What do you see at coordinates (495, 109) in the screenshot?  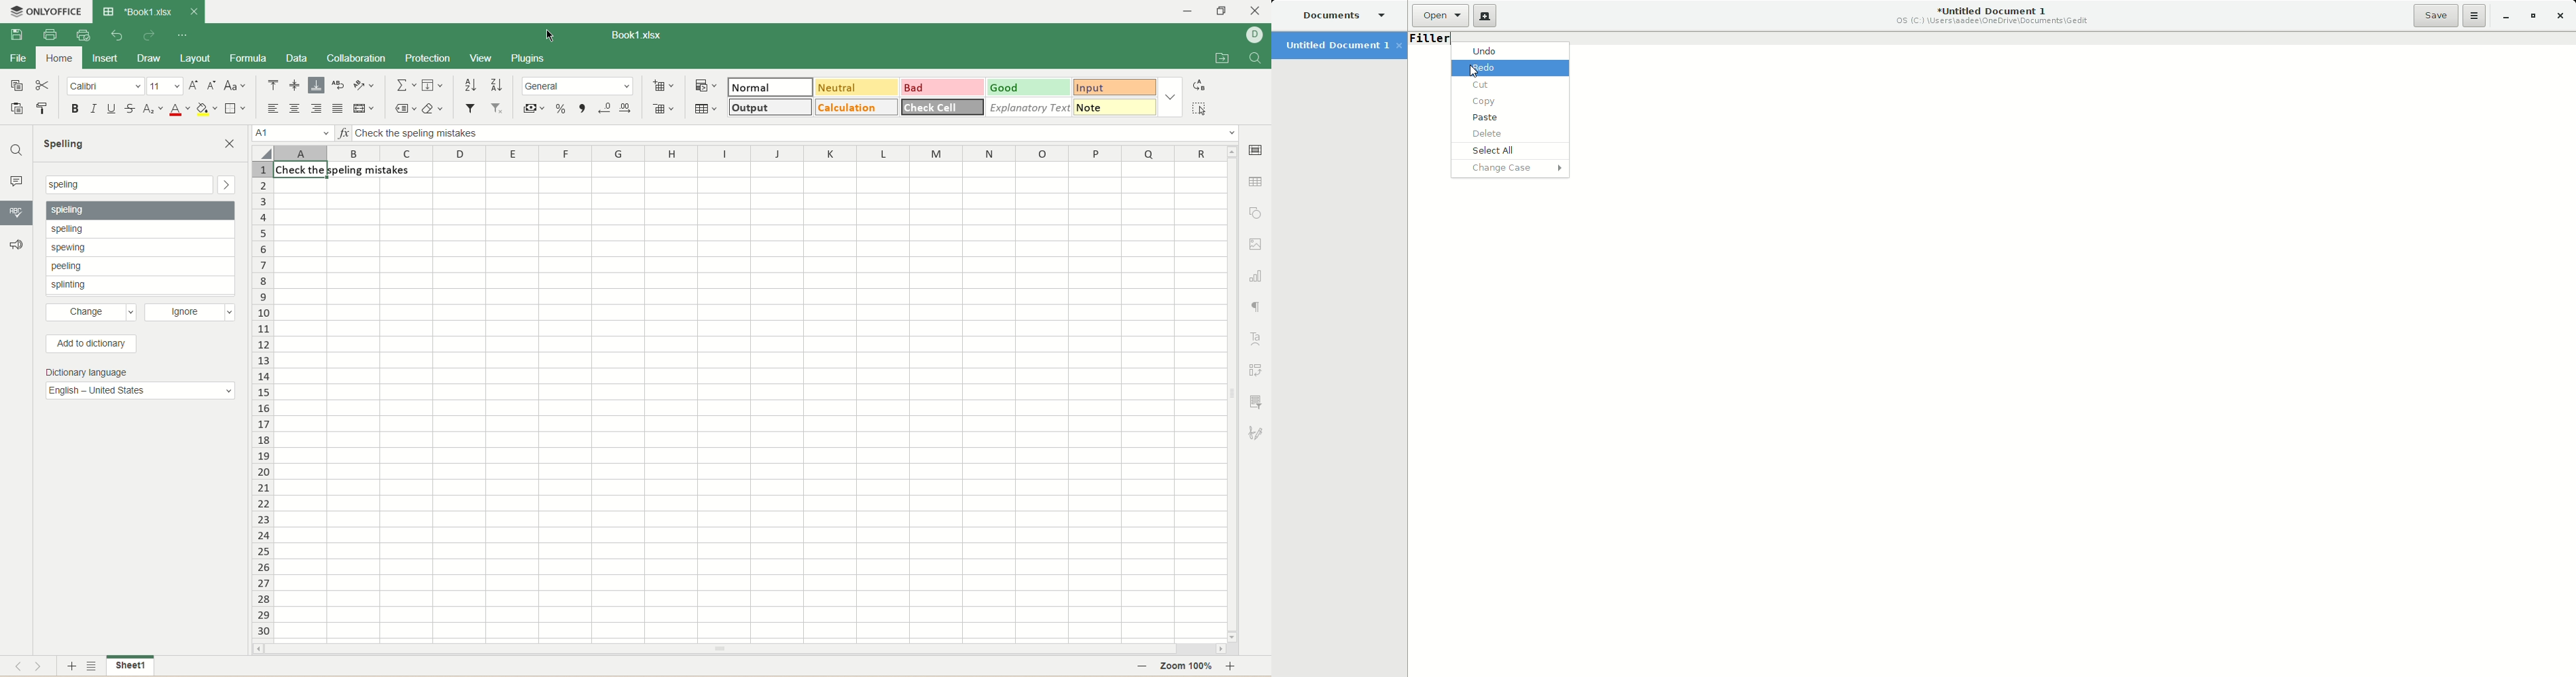 I see `remove filter` at bounding box center [495, 109].